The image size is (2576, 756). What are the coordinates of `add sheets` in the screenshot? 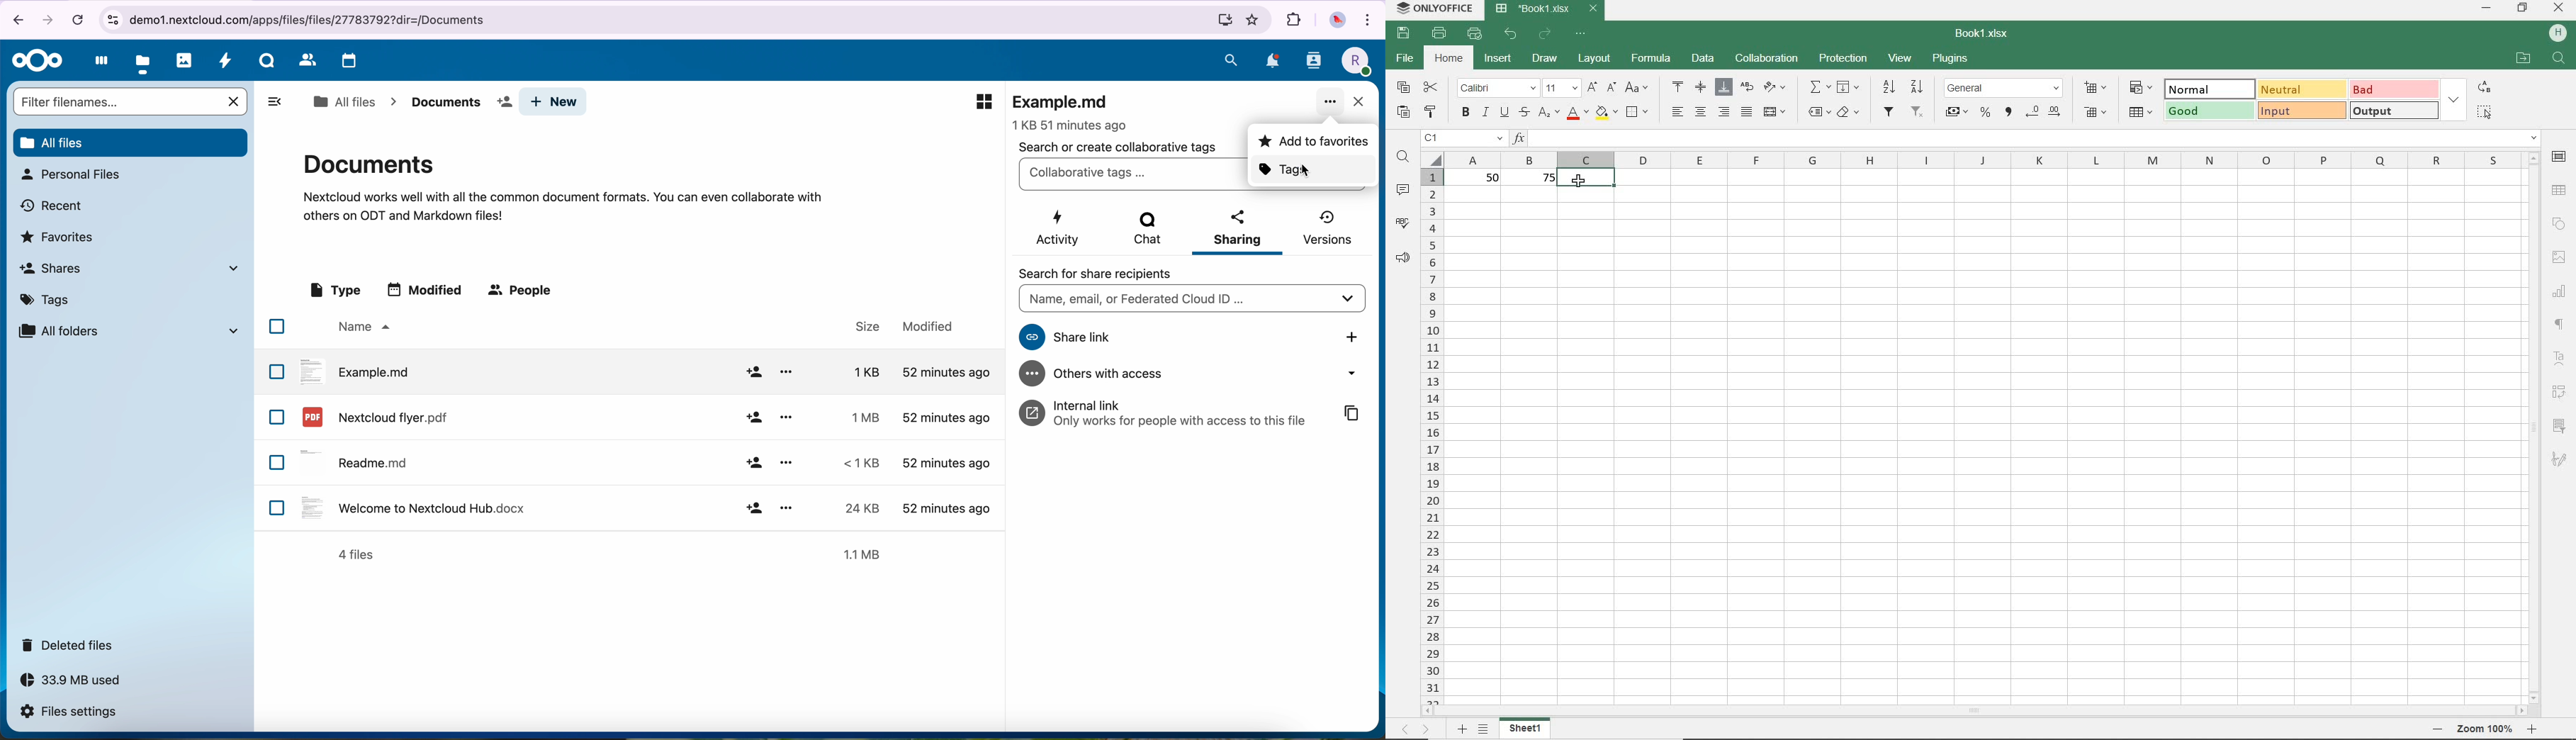 It's located at (1462, 729).